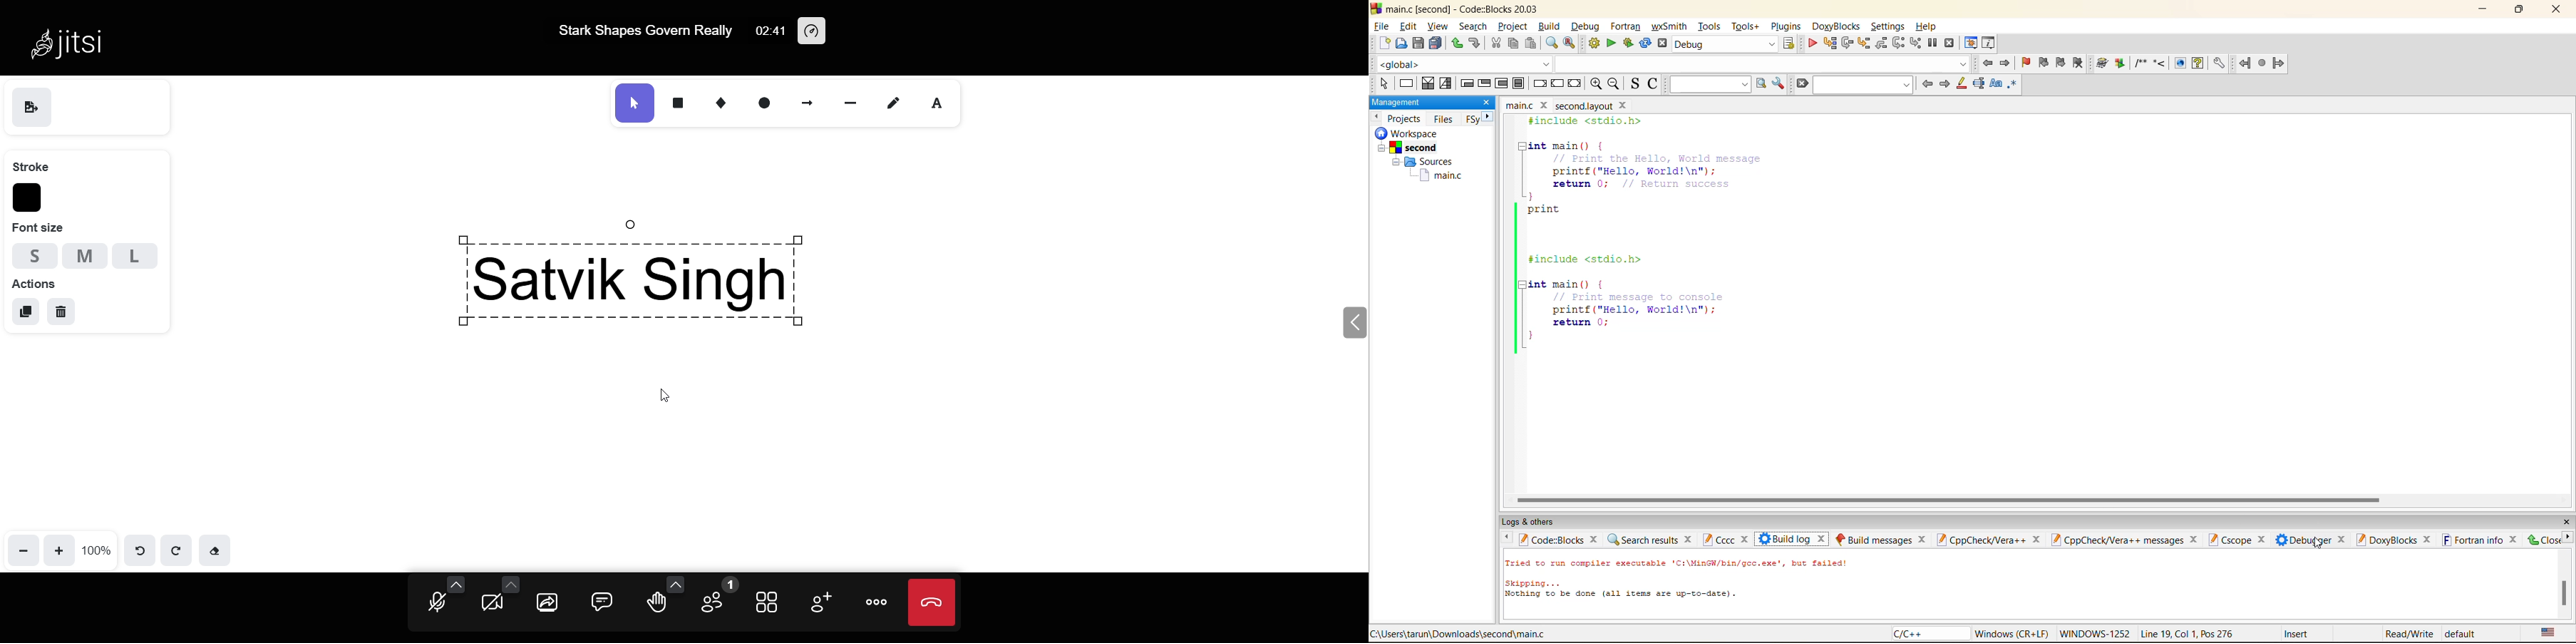  Describe the element at coordinates (1862, 86) in the screenshot. I see `search` at that location.